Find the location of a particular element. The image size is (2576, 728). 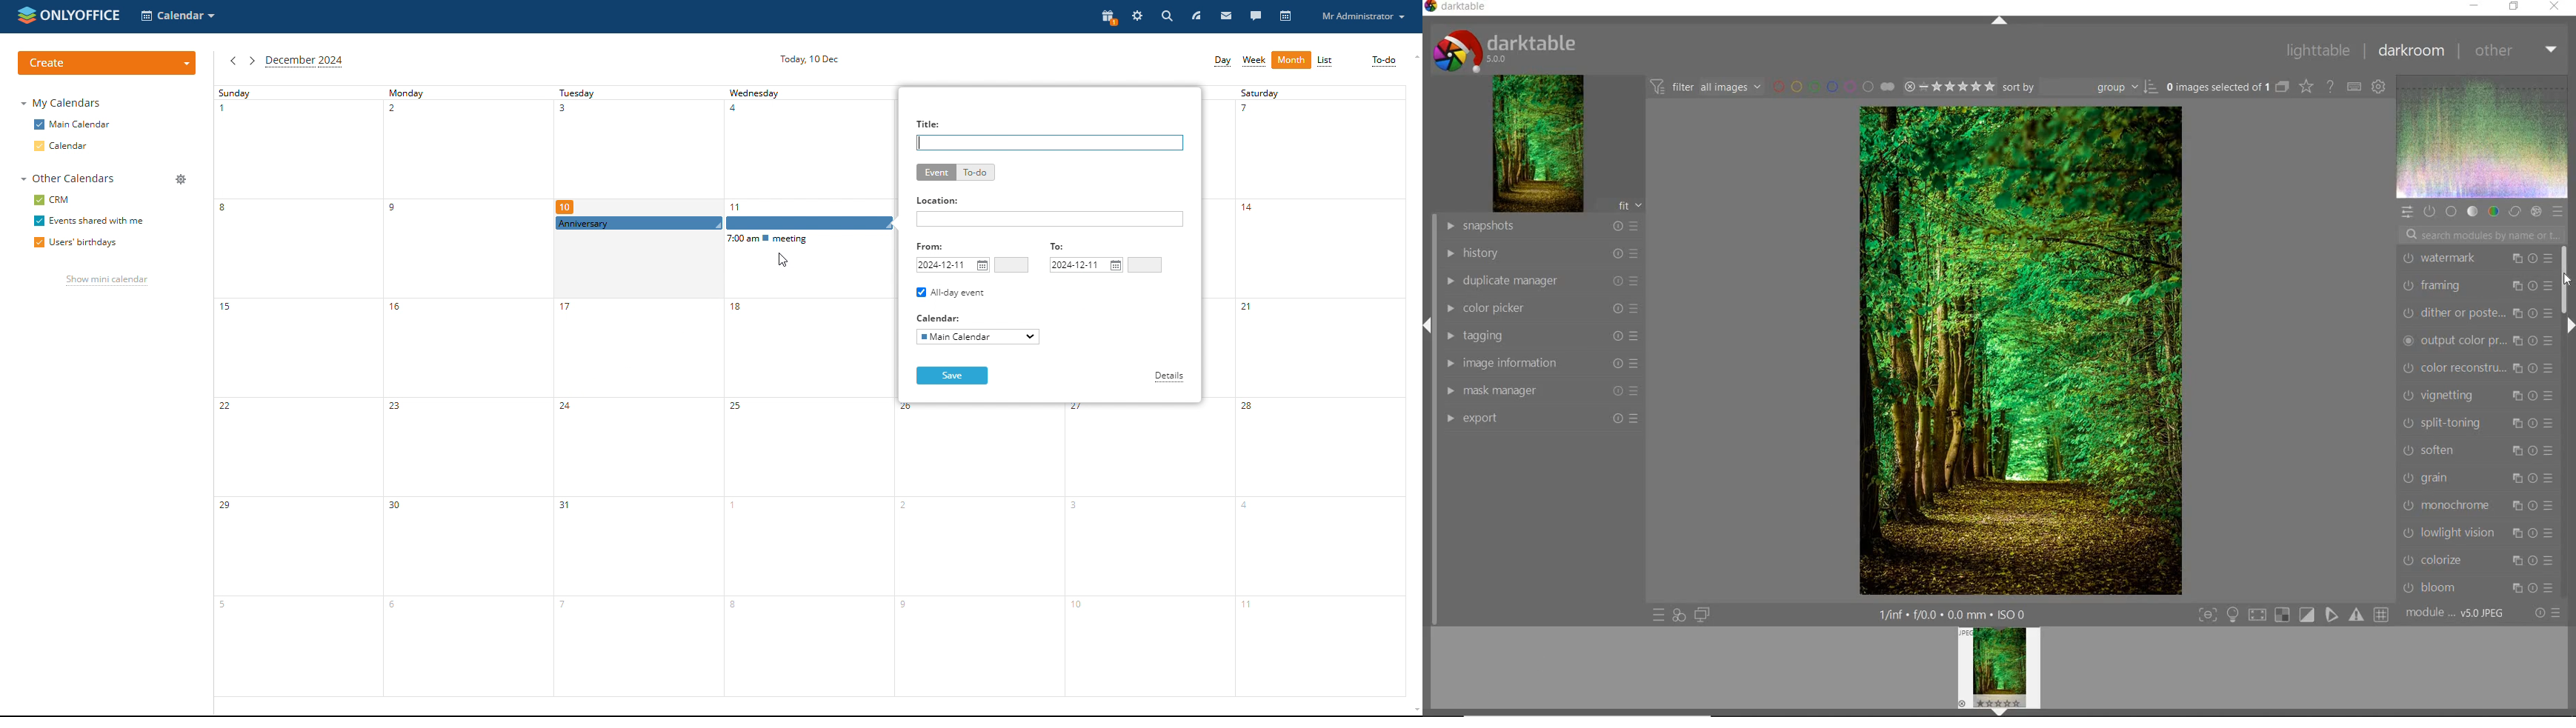

cursor is located at coordinates (782, 261).